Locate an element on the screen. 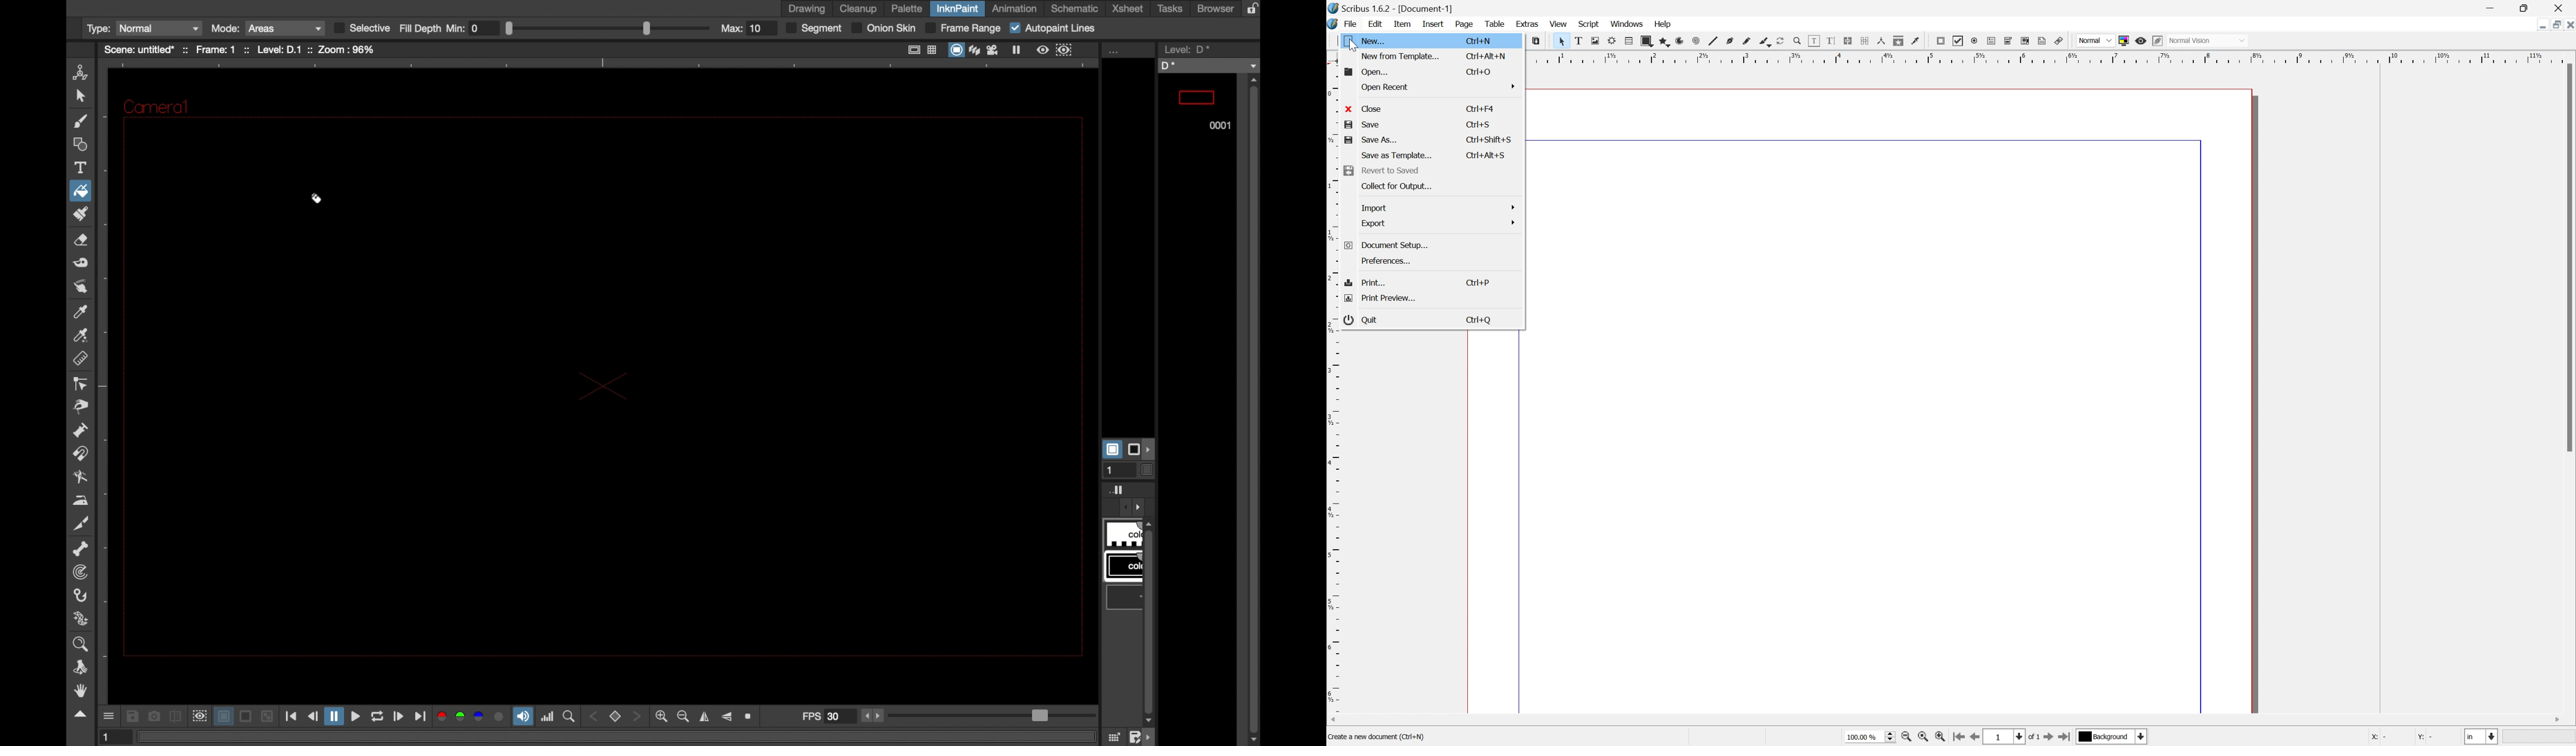 This screenshot has width=2576, height=756. Scroll bar is located at coordinates (1959, 718).